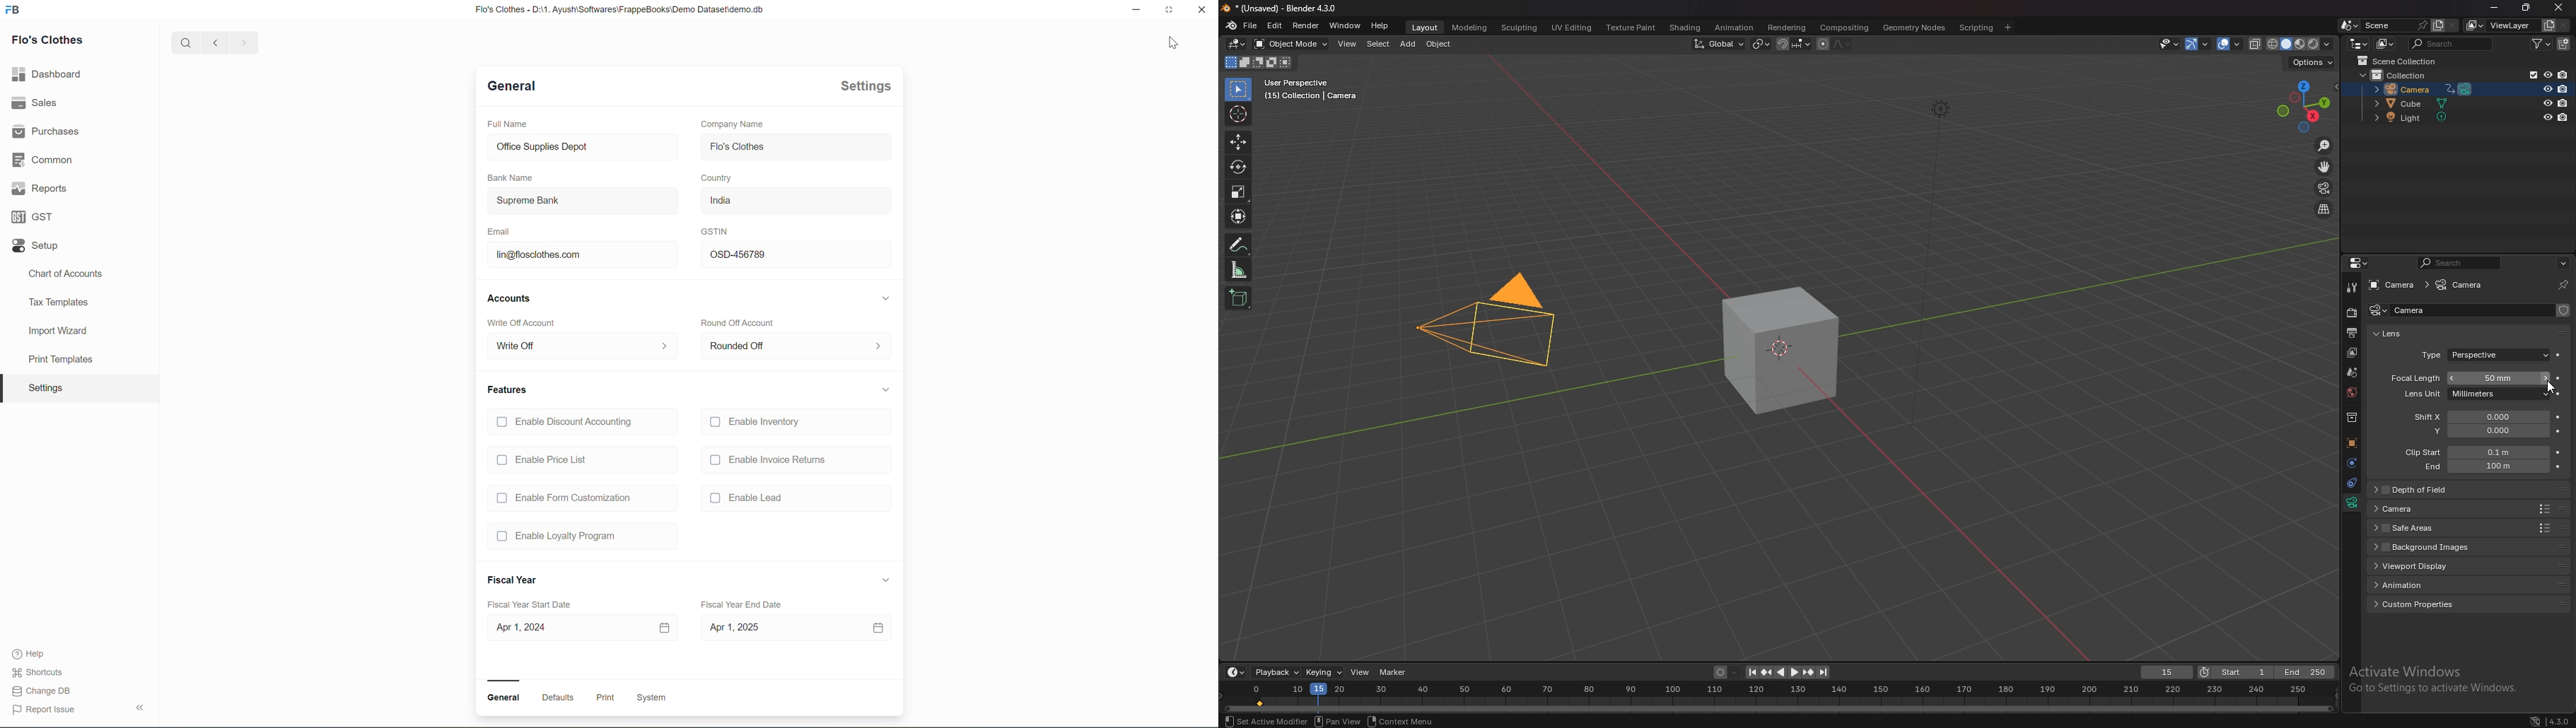  Describe the element at coordinates (606, 698) in the screenshot. I see `Print` at that location.